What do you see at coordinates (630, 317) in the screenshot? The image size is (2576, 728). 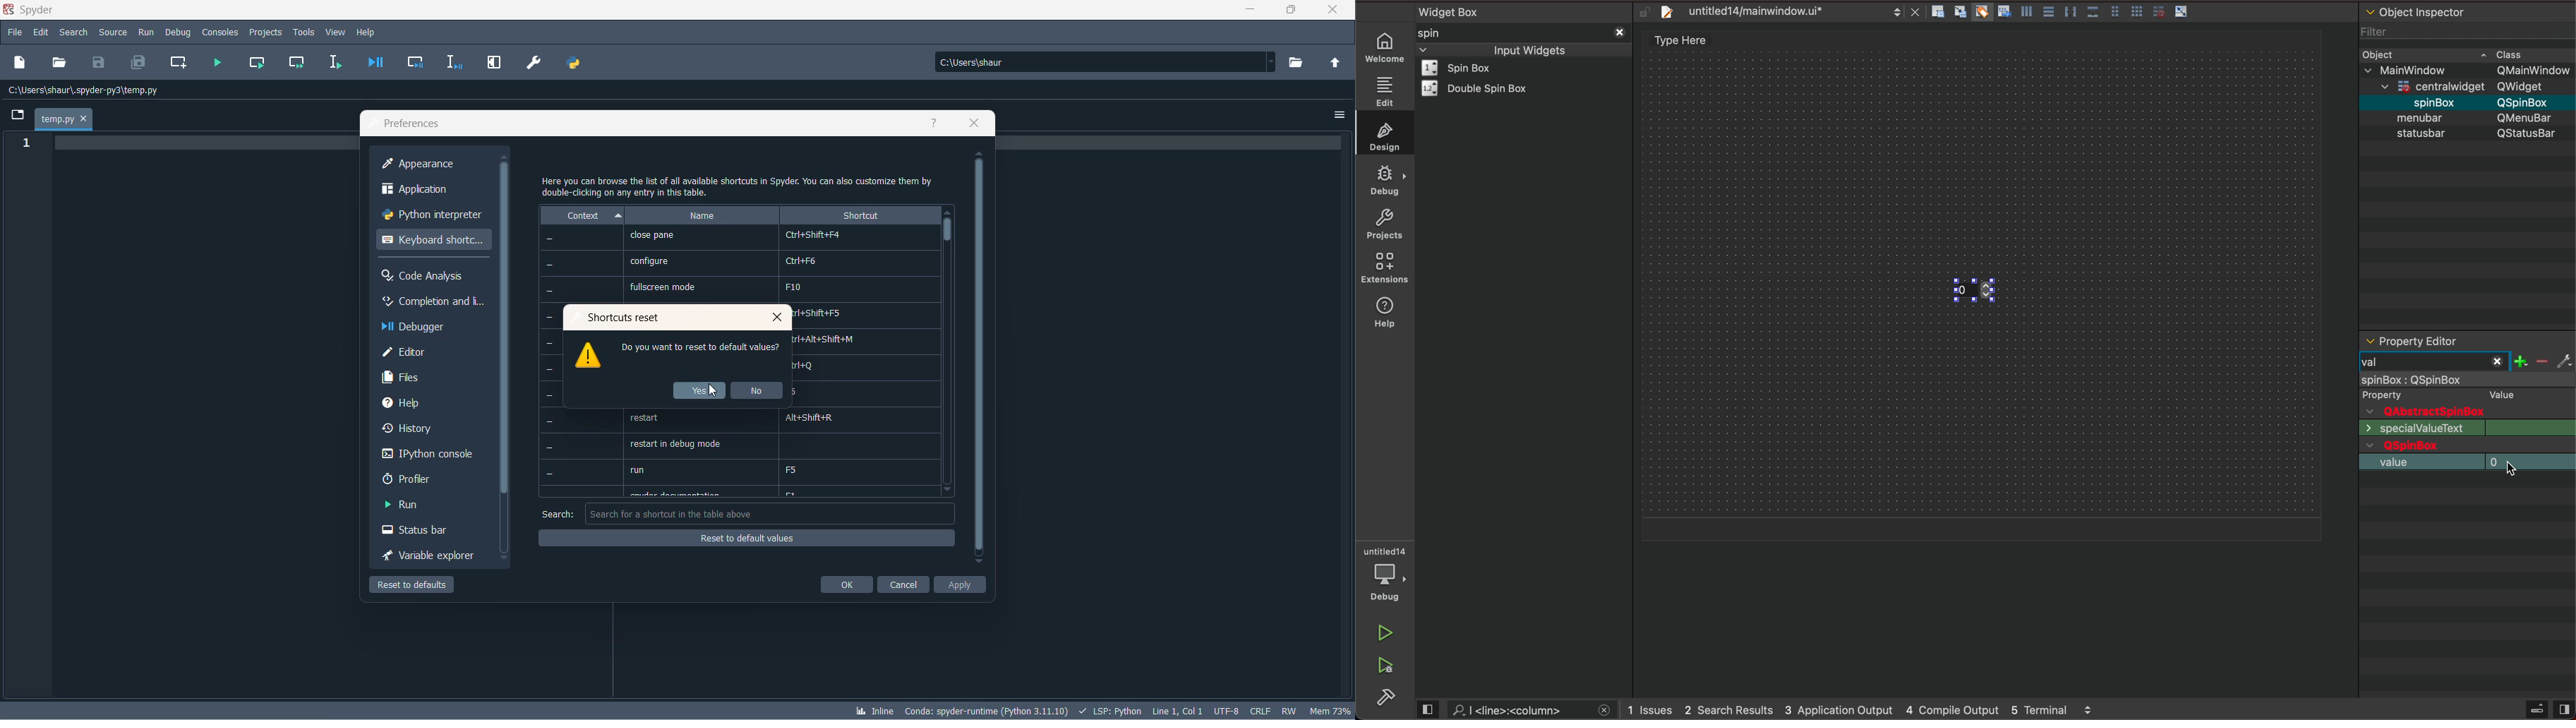 I see `reset values` at bounding box center [630, 317].